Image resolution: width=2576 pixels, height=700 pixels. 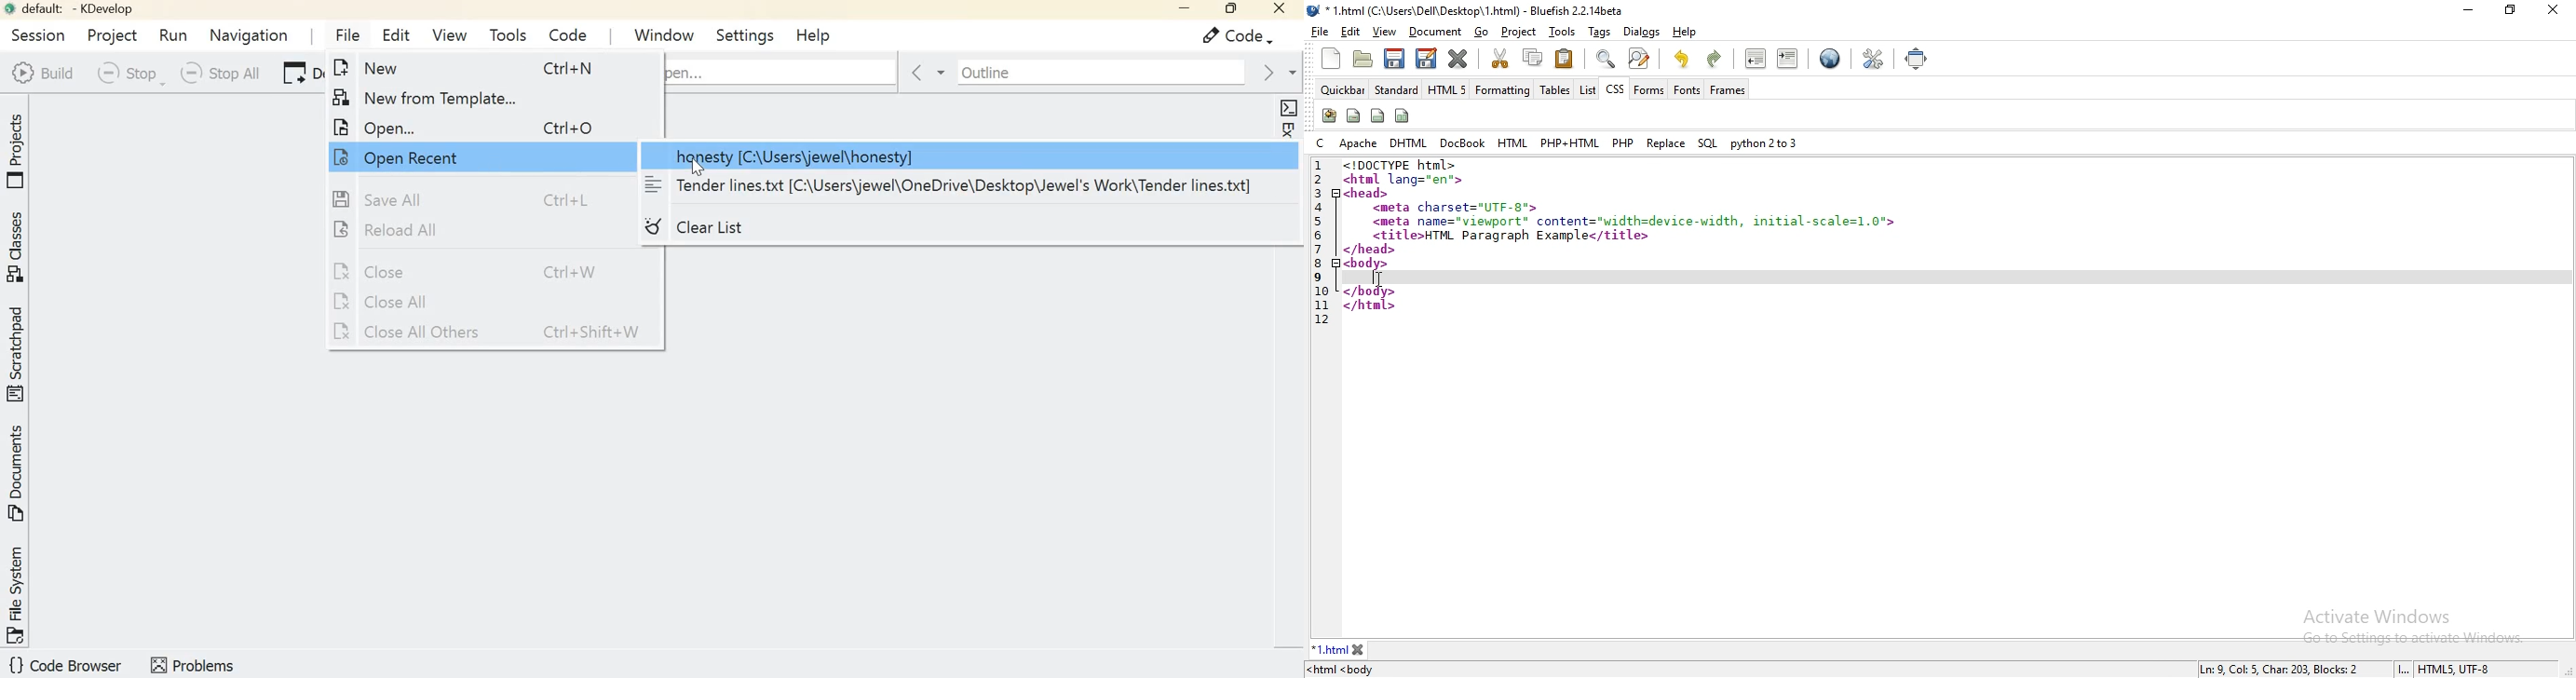 I want to click on tools, so click(x=1563, y=31).